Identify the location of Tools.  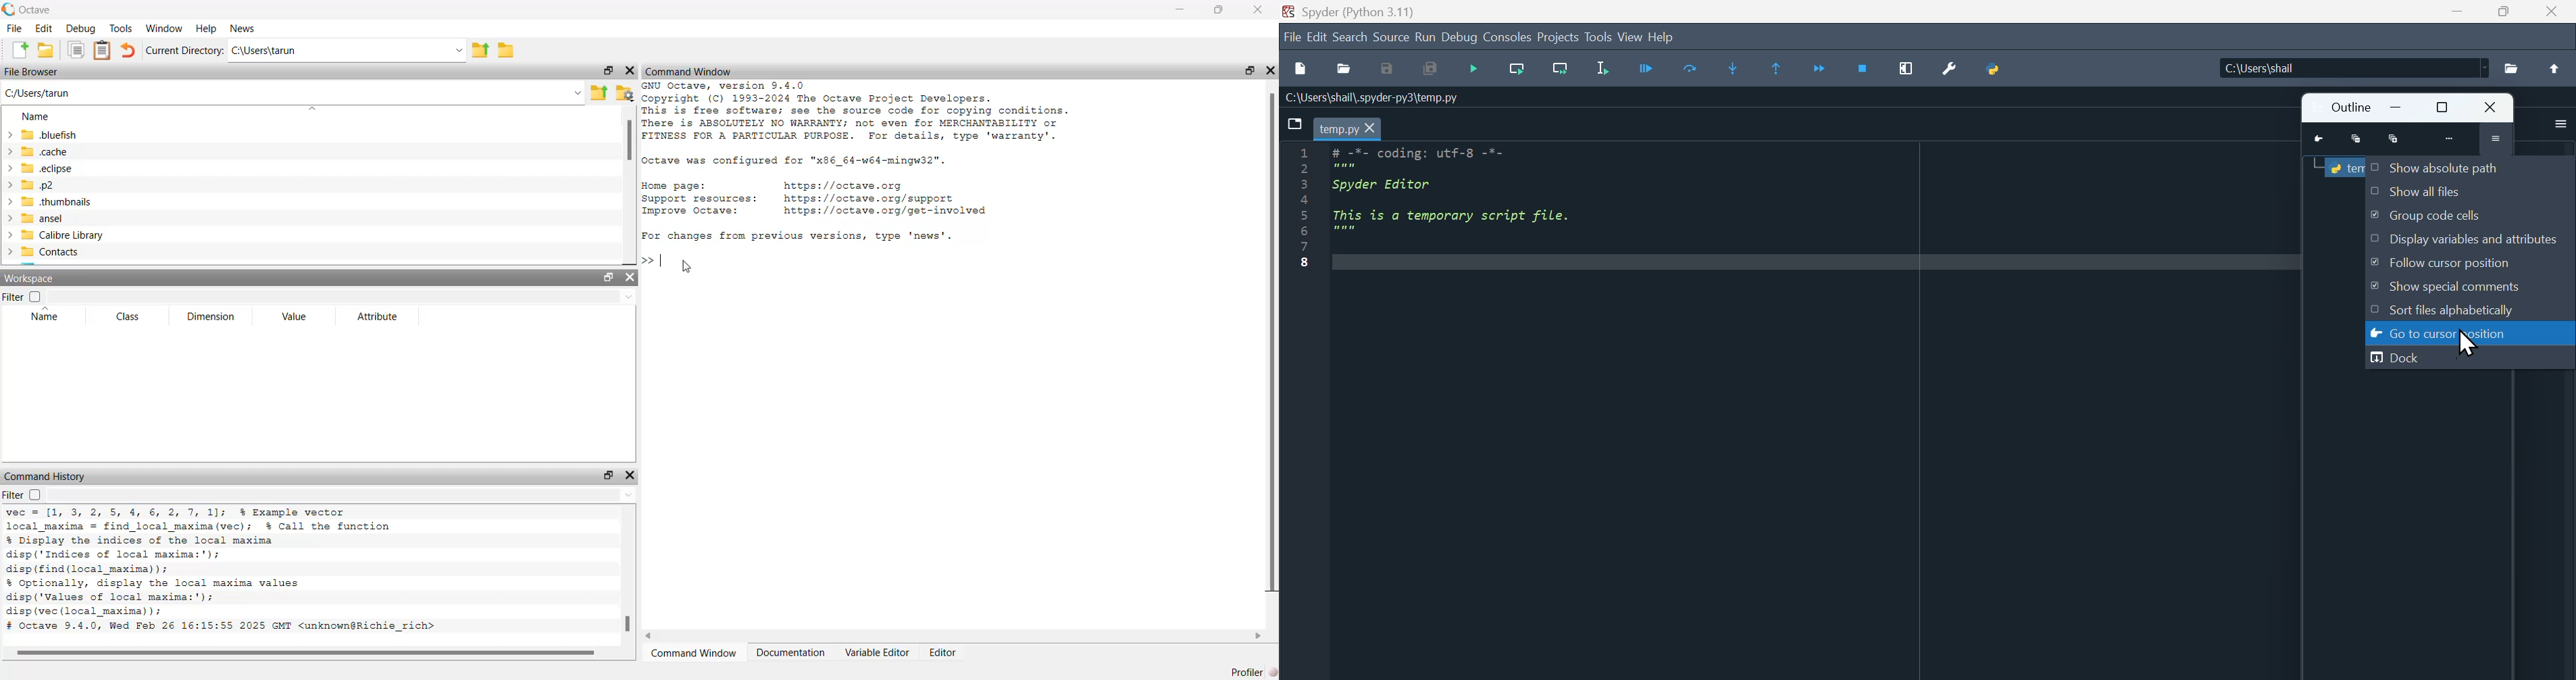
(1599, 35).